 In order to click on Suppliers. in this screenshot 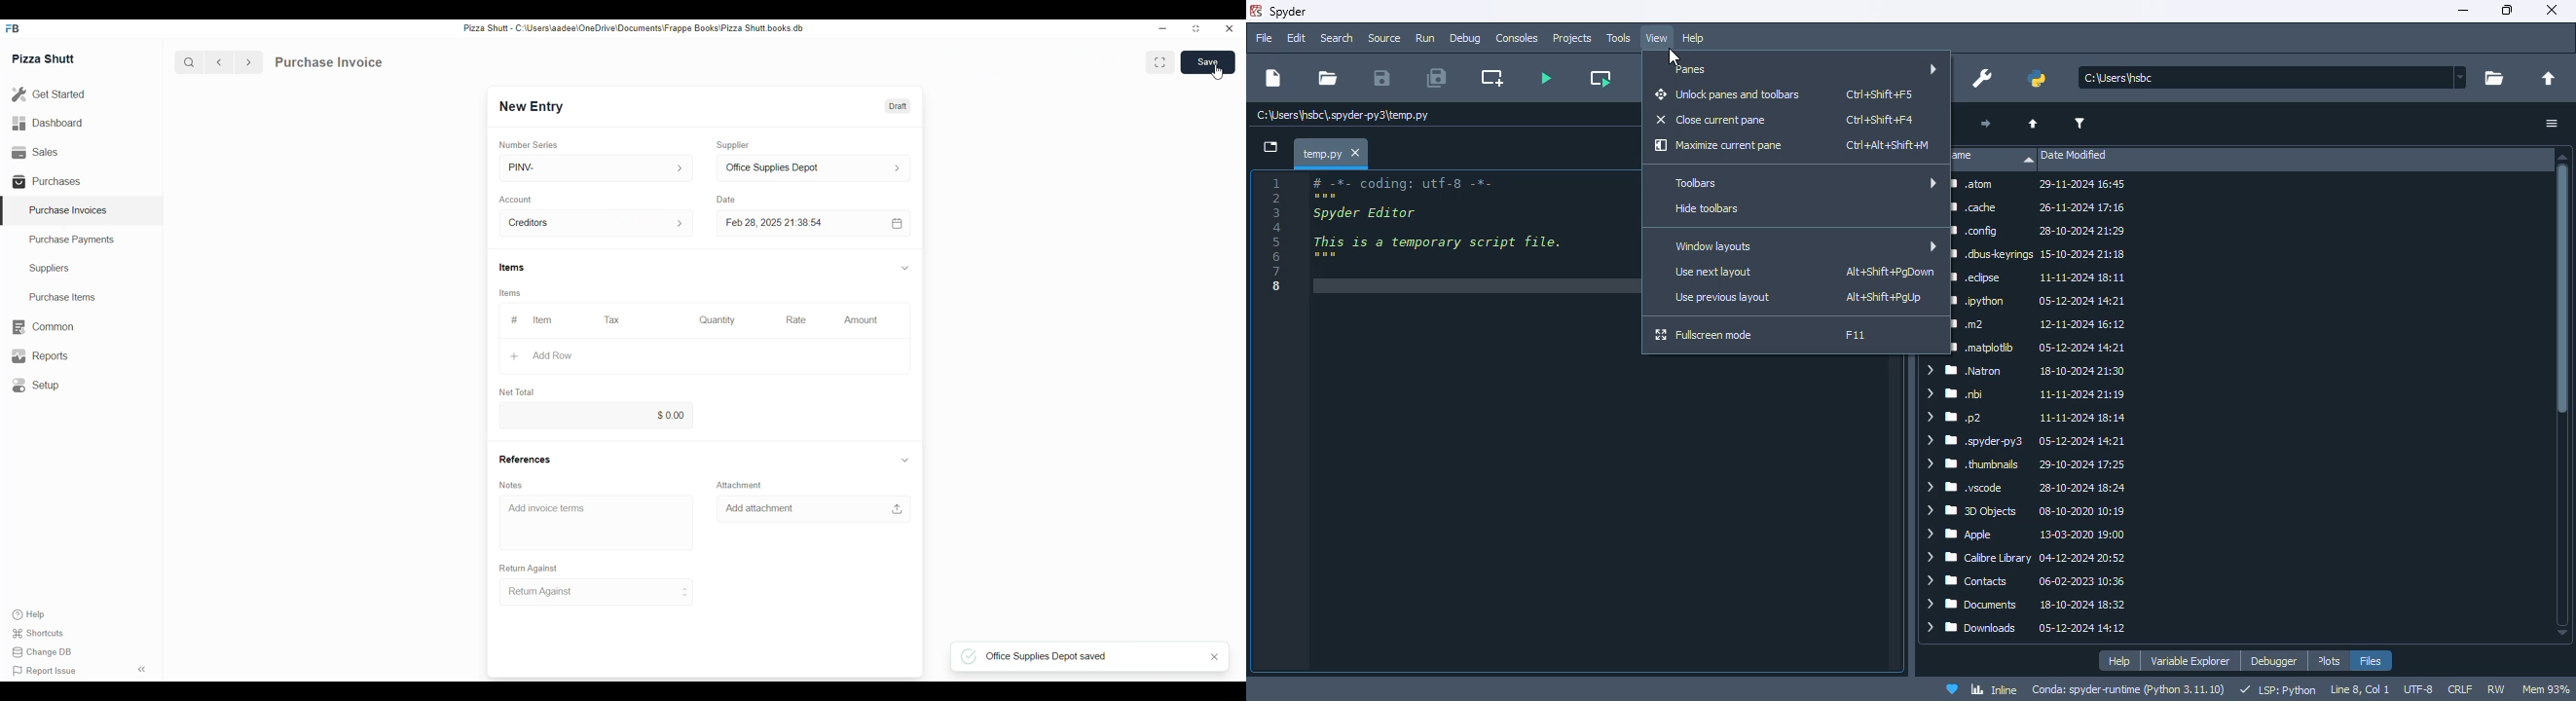, I will do `click(52, 268)`.